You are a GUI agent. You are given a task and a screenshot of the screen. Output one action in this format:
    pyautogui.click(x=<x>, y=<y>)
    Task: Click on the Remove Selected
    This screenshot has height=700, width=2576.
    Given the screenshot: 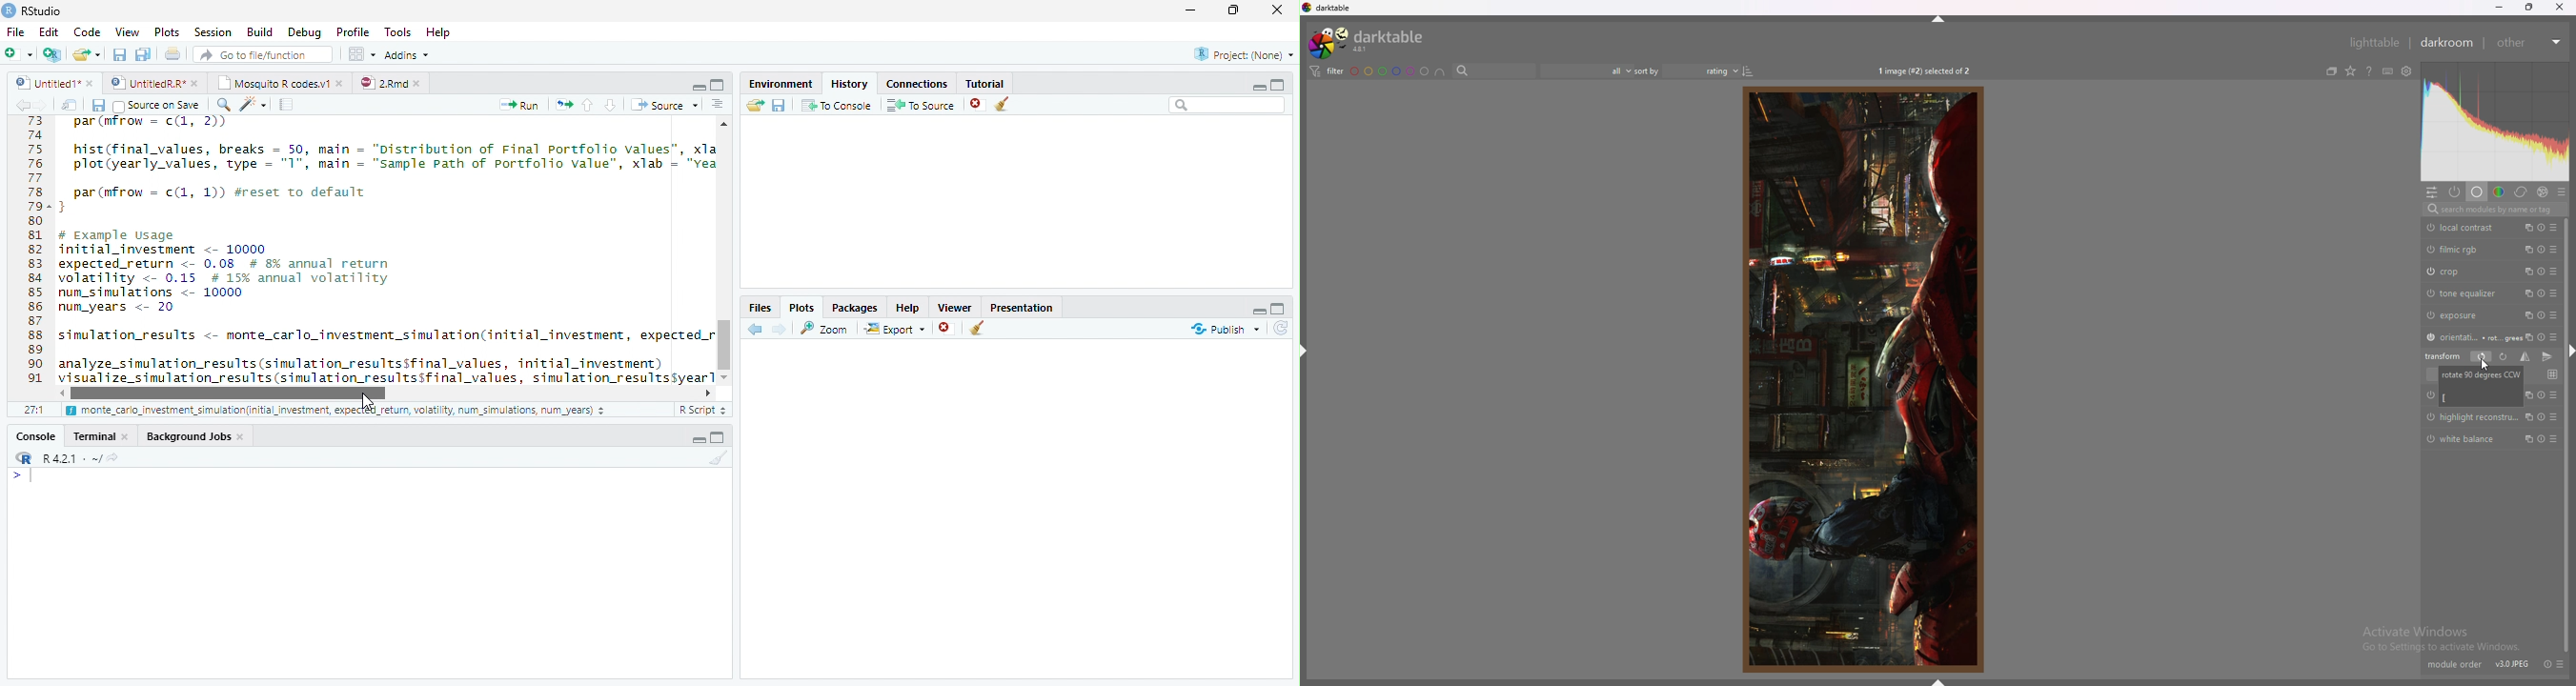 What is the action you would take?
    pyautogui.click(x=979, y=104)
    